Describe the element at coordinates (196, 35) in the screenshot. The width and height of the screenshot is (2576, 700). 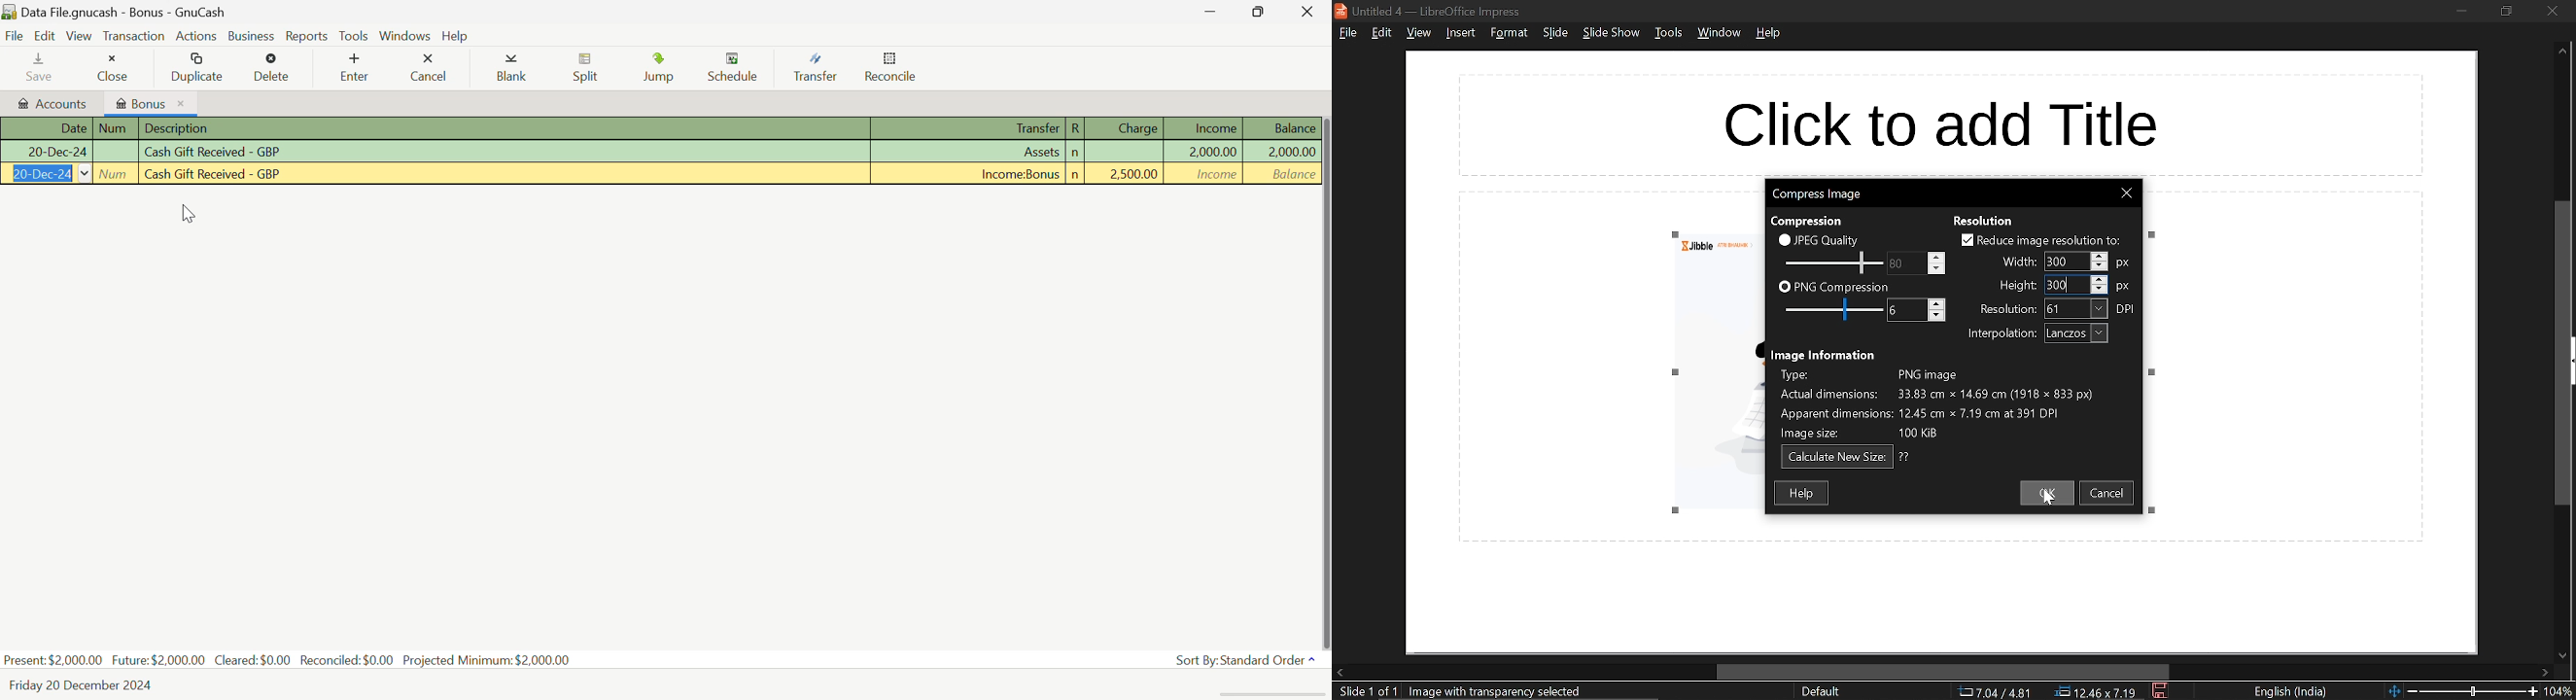
I see `Actions` at that location.